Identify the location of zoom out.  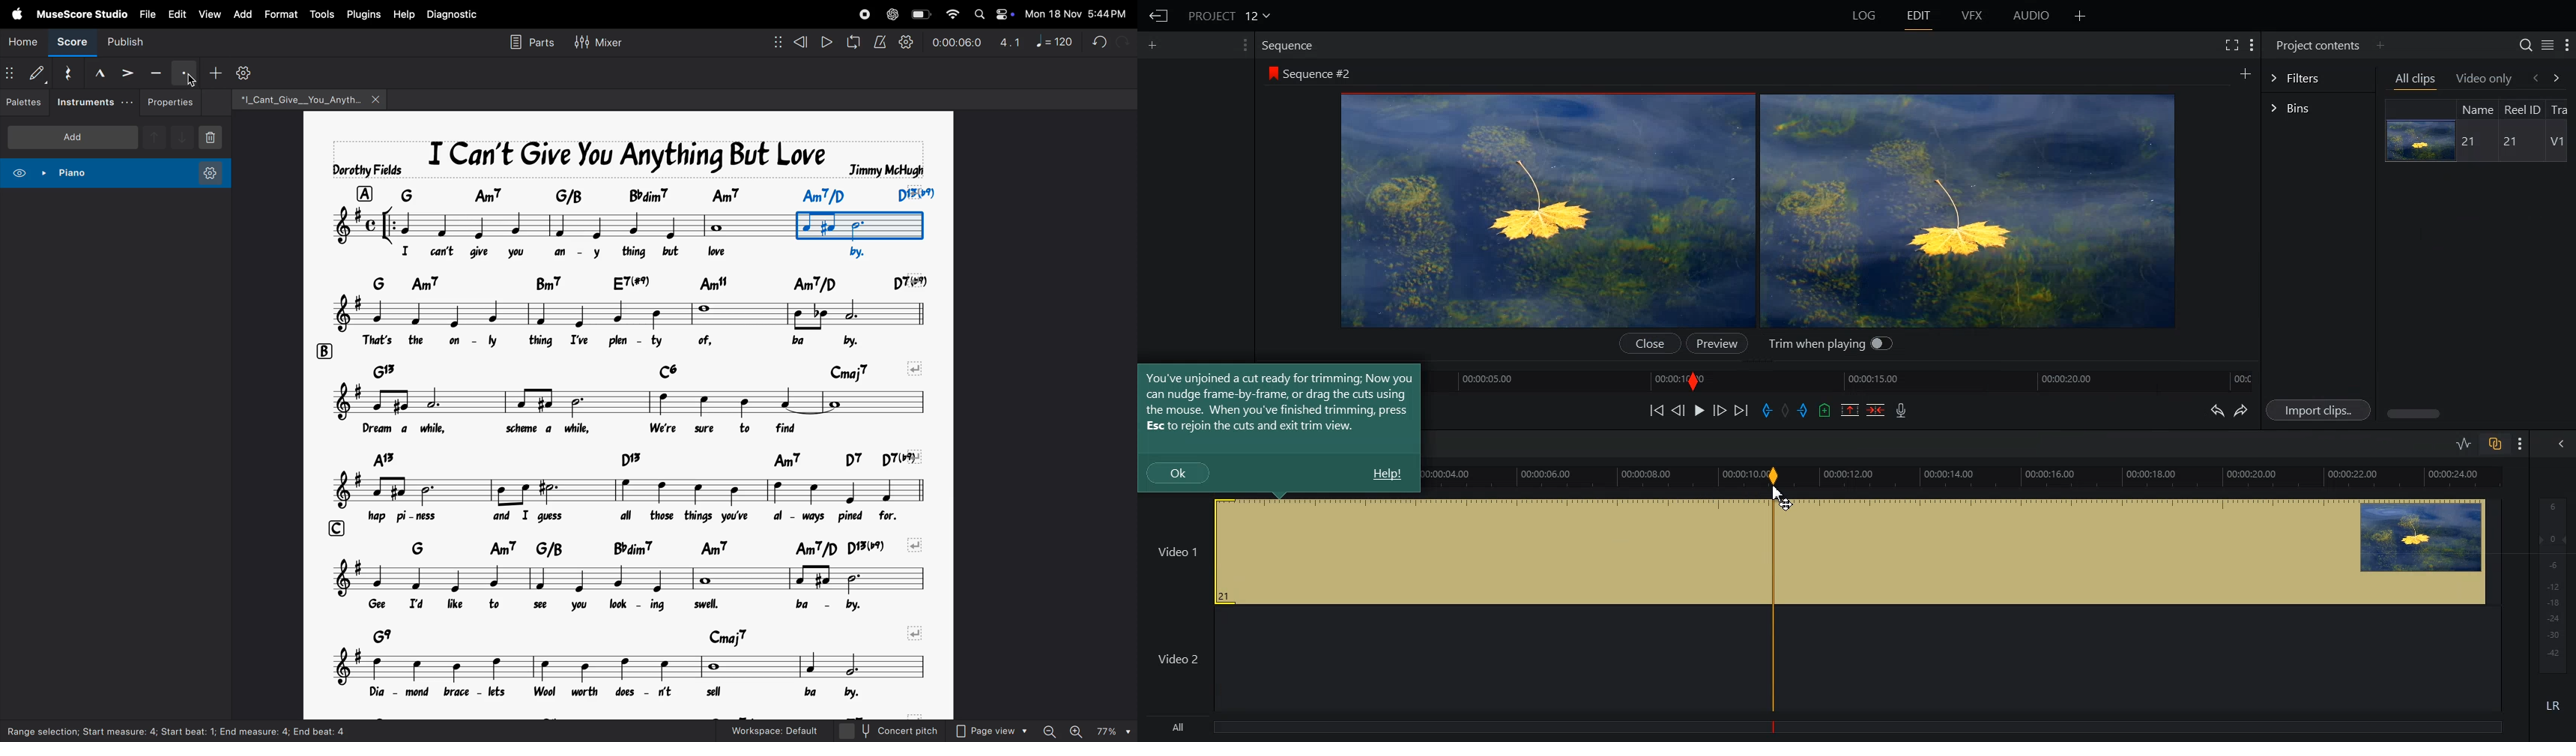
(1049, 731).